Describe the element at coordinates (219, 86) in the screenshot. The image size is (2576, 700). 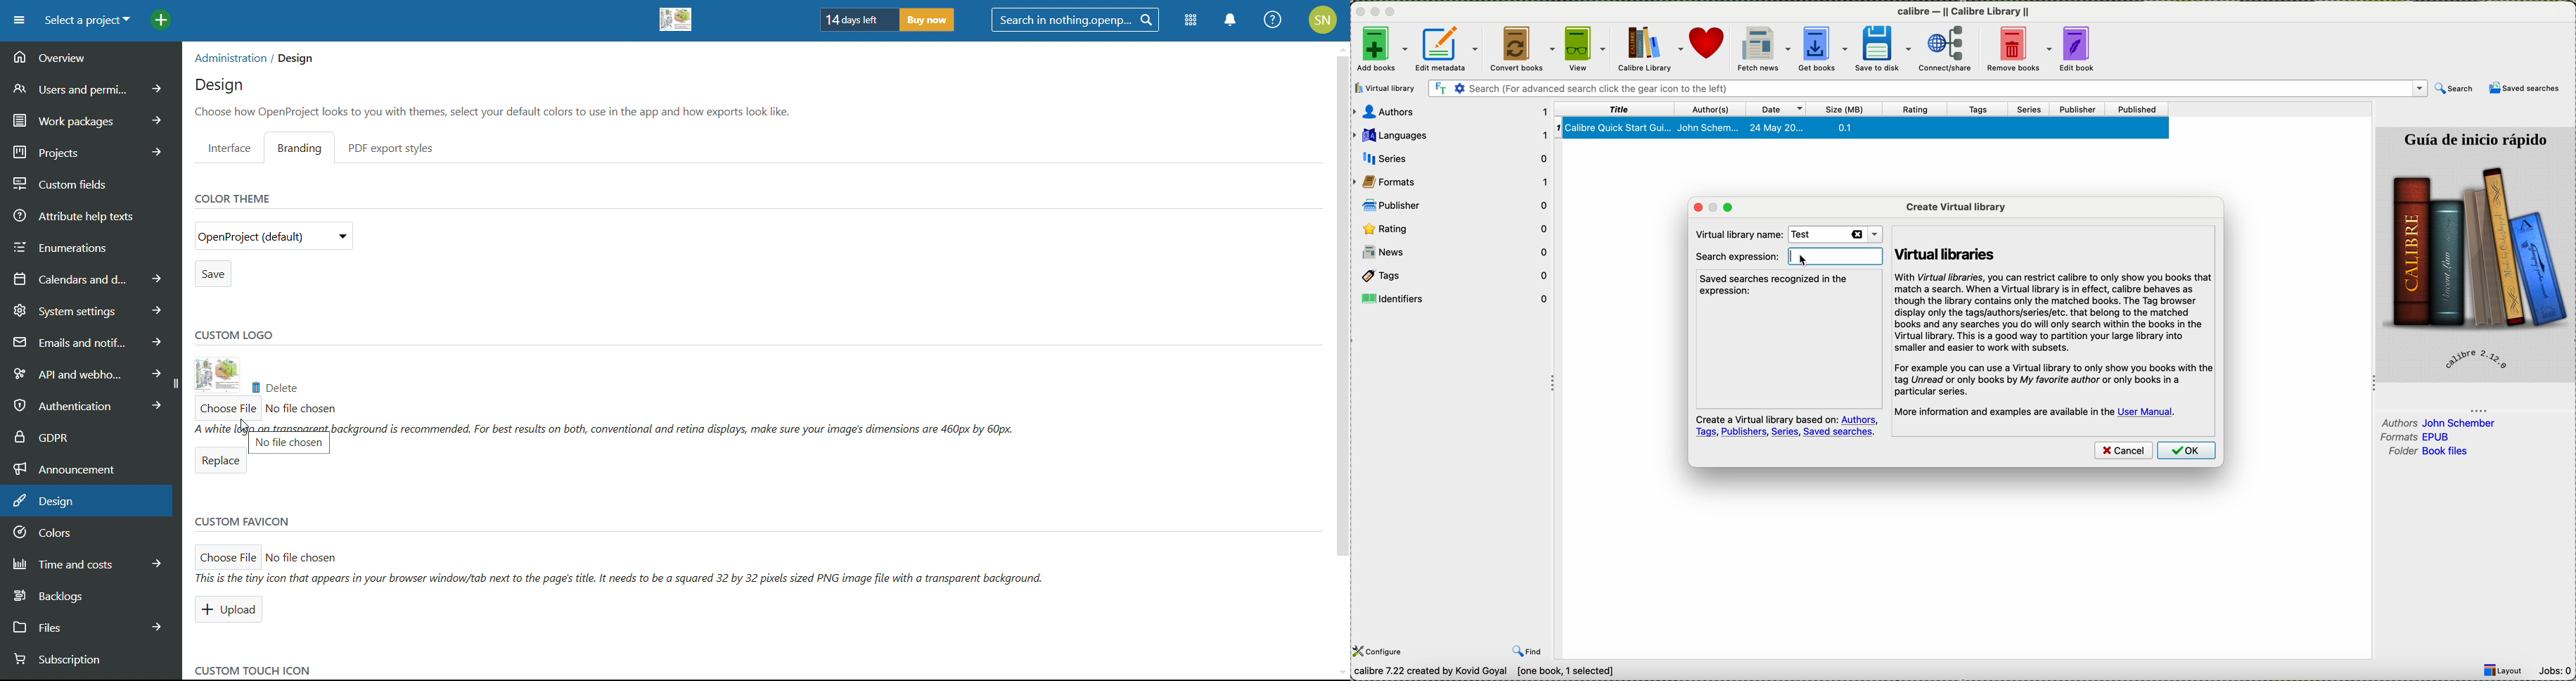
I see `design` at that location.